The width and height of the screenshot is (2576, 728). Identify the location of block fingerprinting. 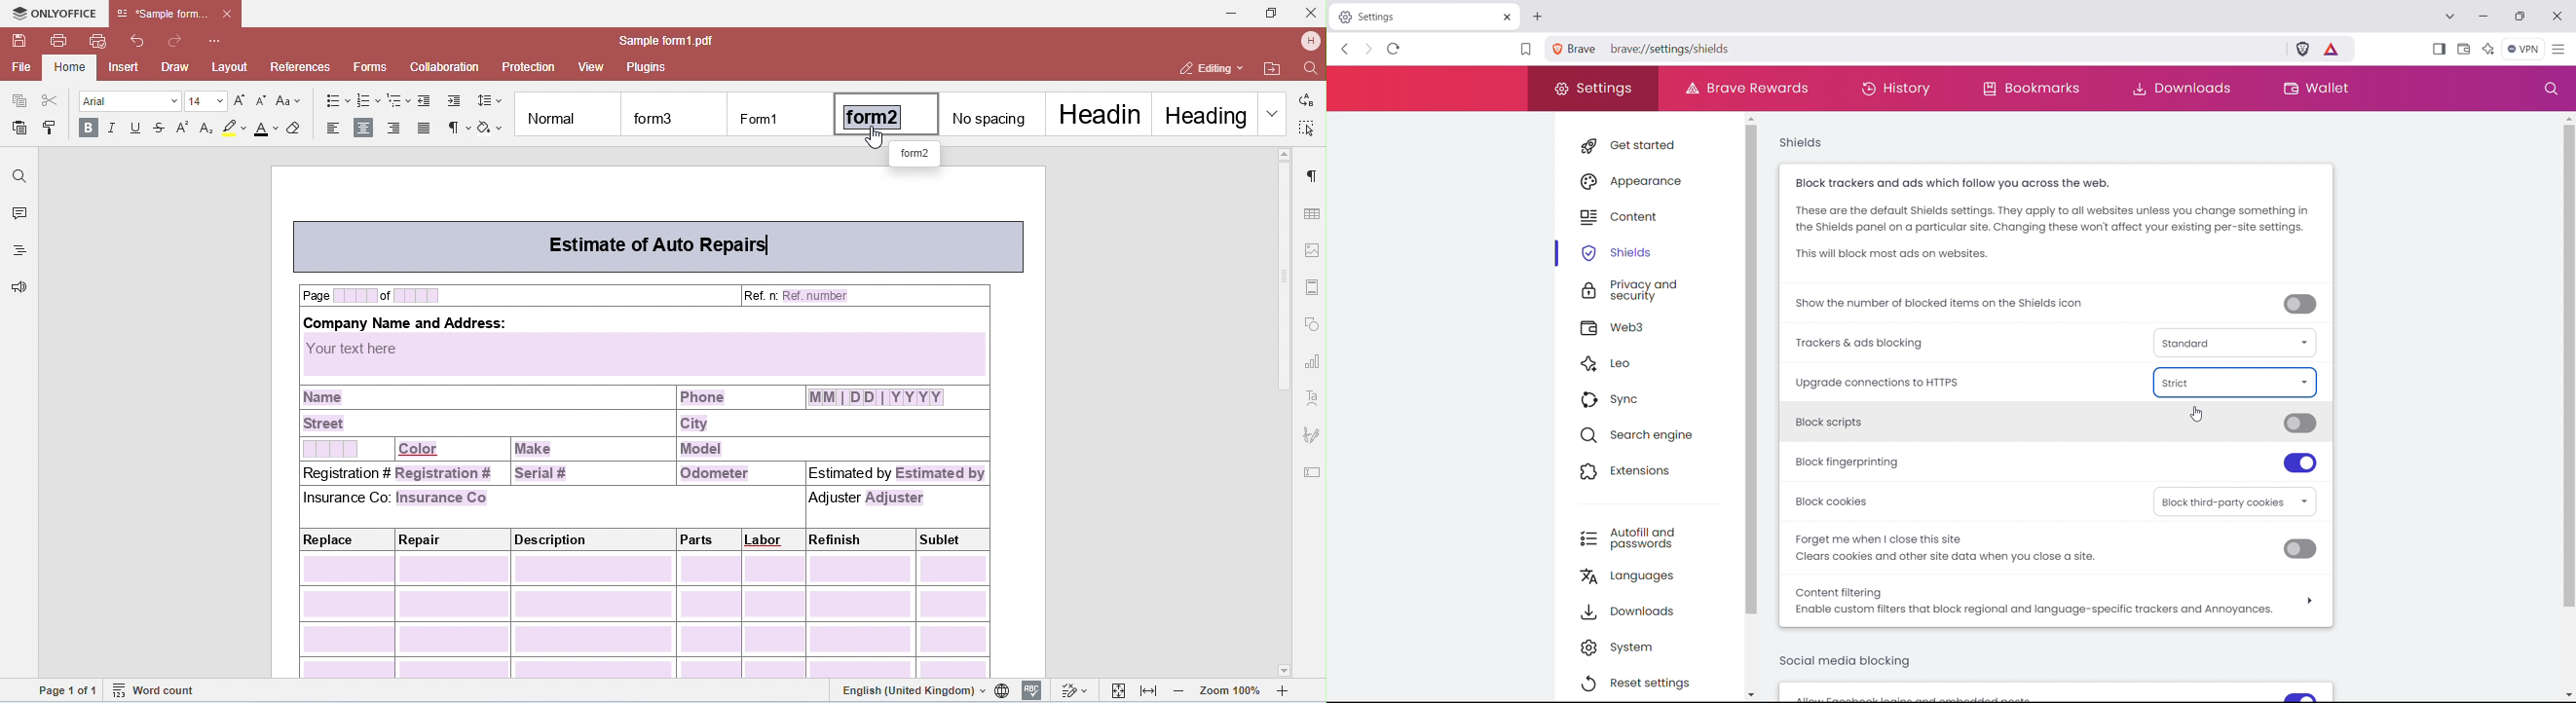
(1855, 462).